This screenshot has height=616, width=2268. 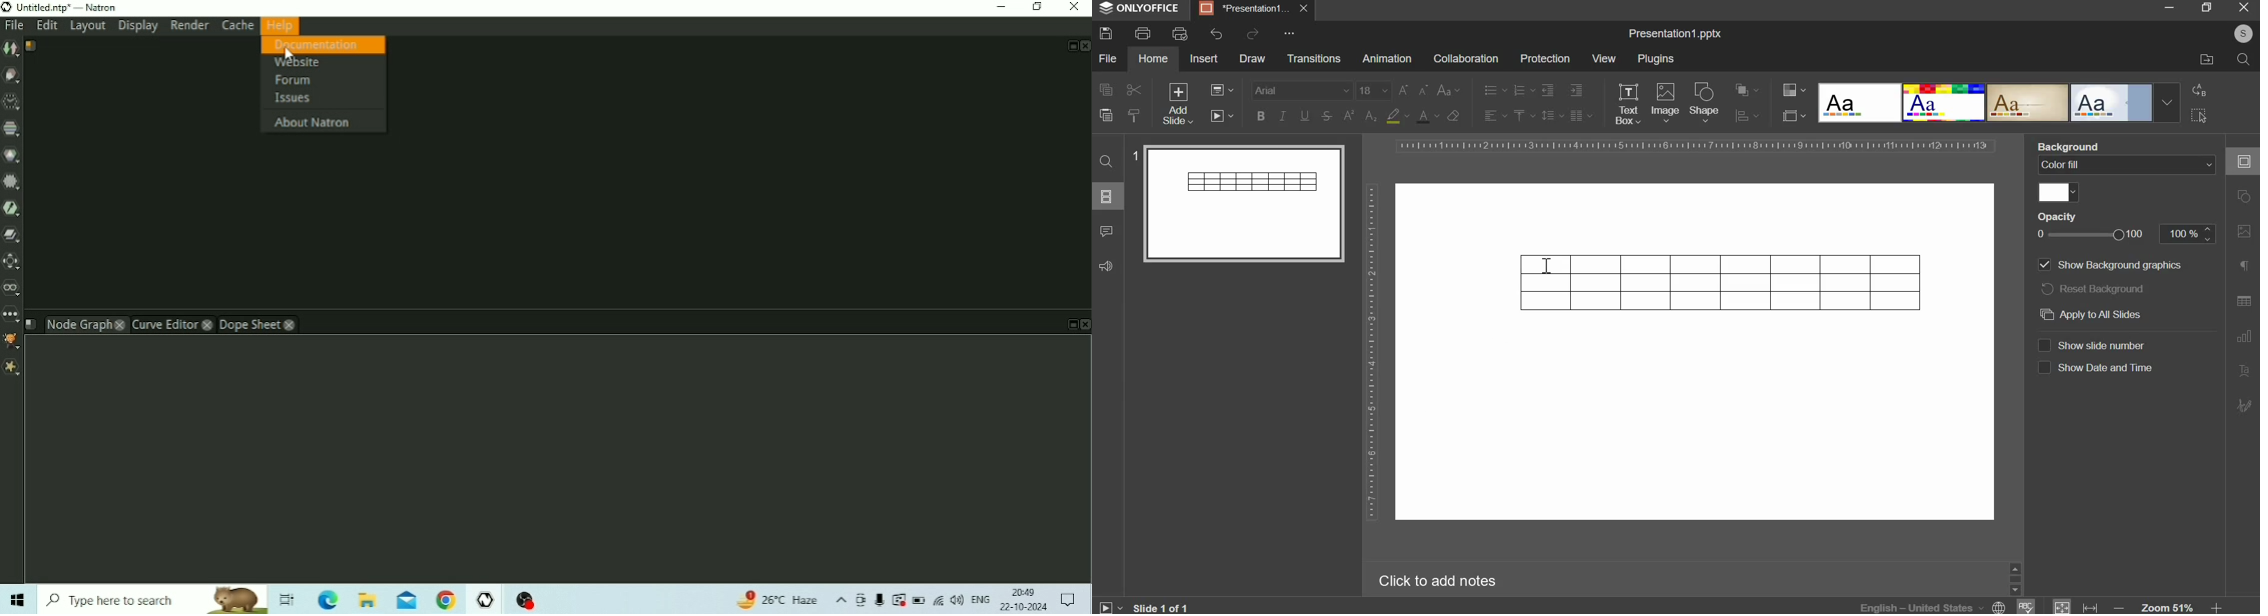 I want to click on line spacing, so click(x=1551, y=116).